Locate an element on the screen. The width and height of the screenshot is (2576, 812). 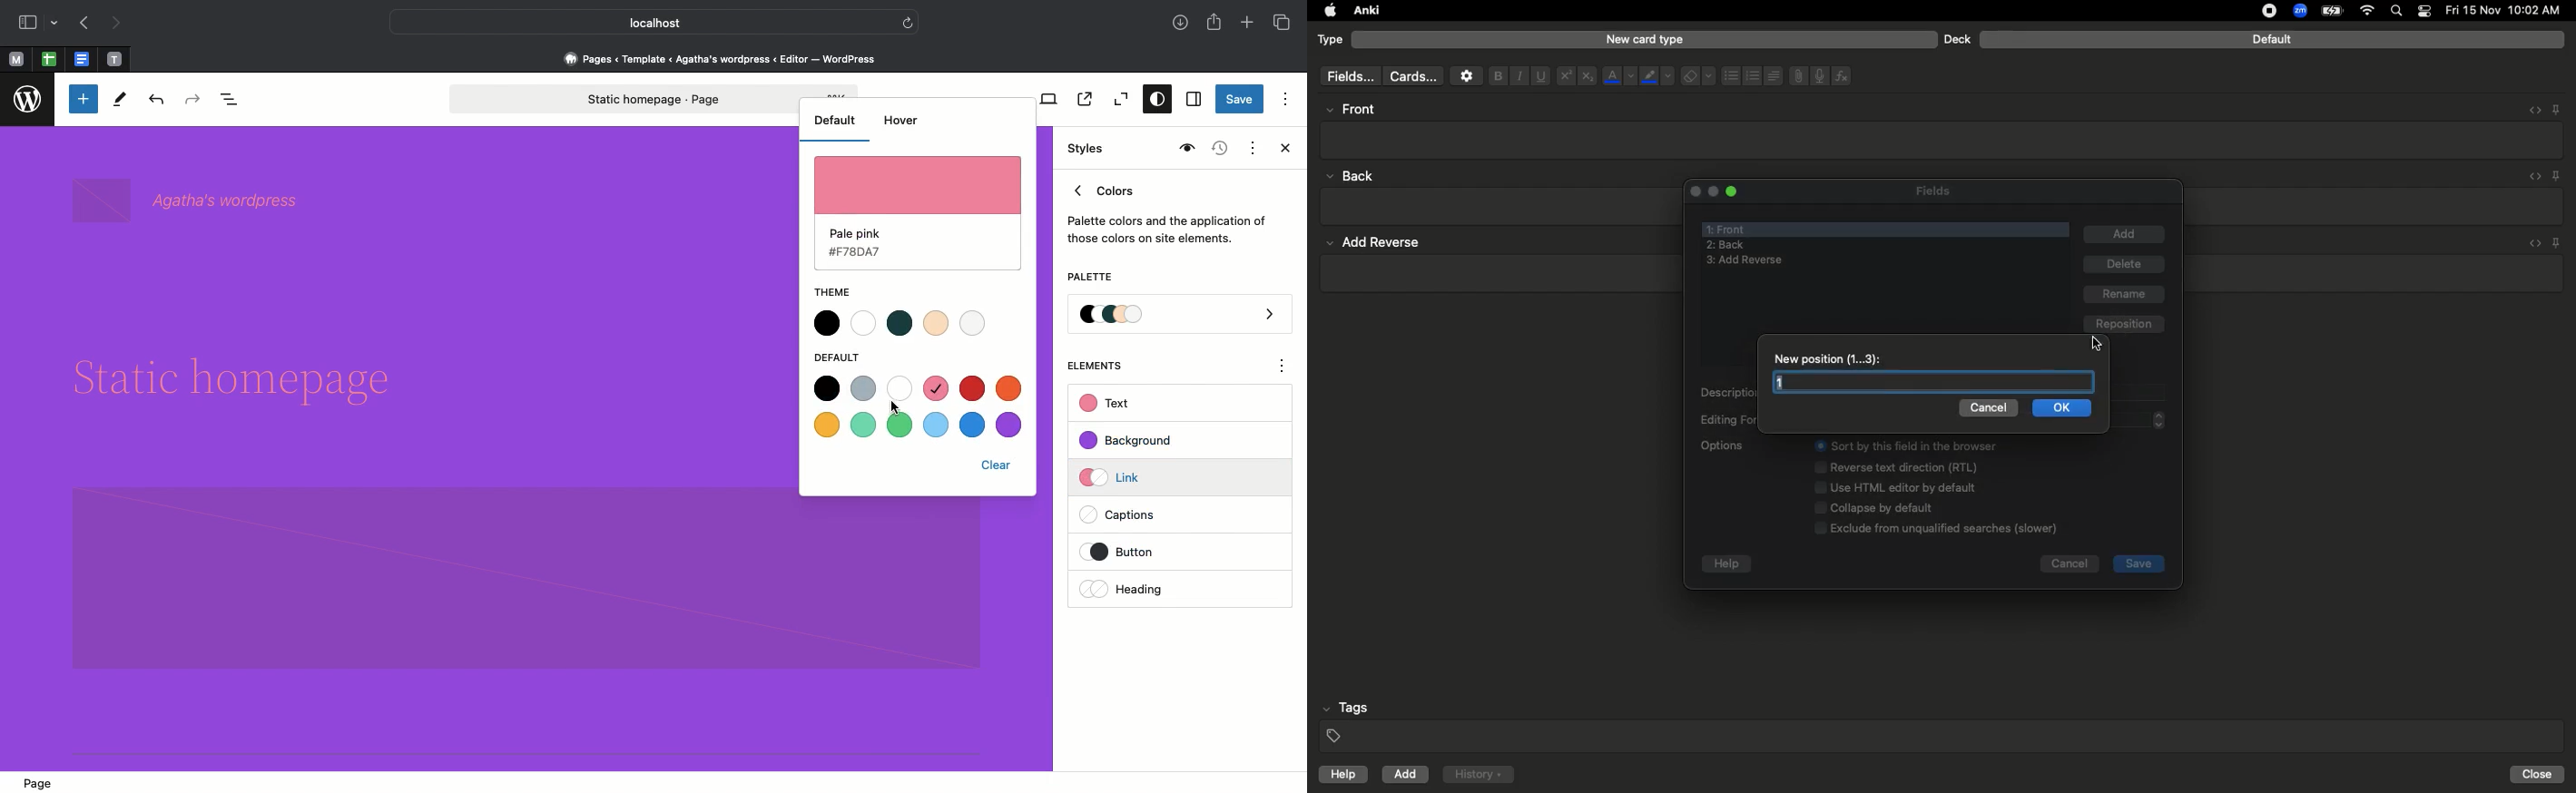
Text box is located at coordinates (1936, 382).